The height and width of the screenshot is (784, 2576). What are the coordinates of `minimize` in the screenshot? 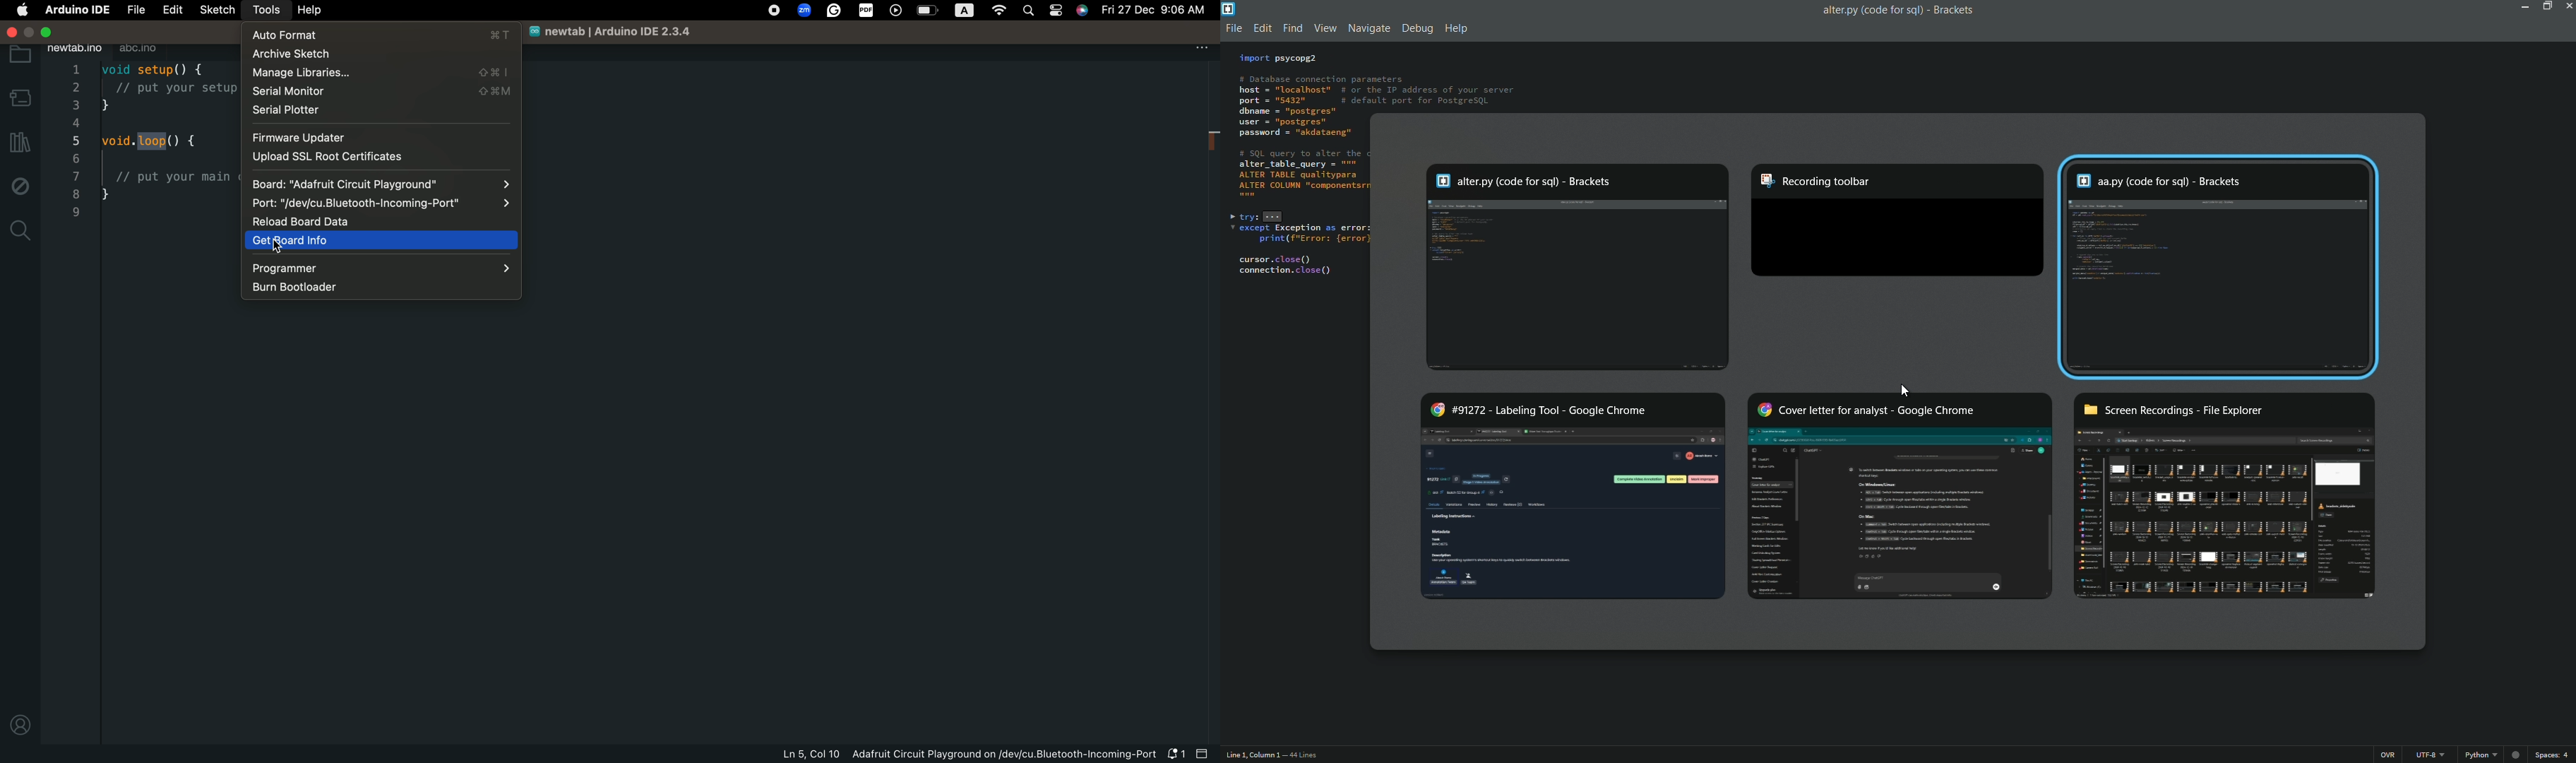 It's located at (2522, 7).